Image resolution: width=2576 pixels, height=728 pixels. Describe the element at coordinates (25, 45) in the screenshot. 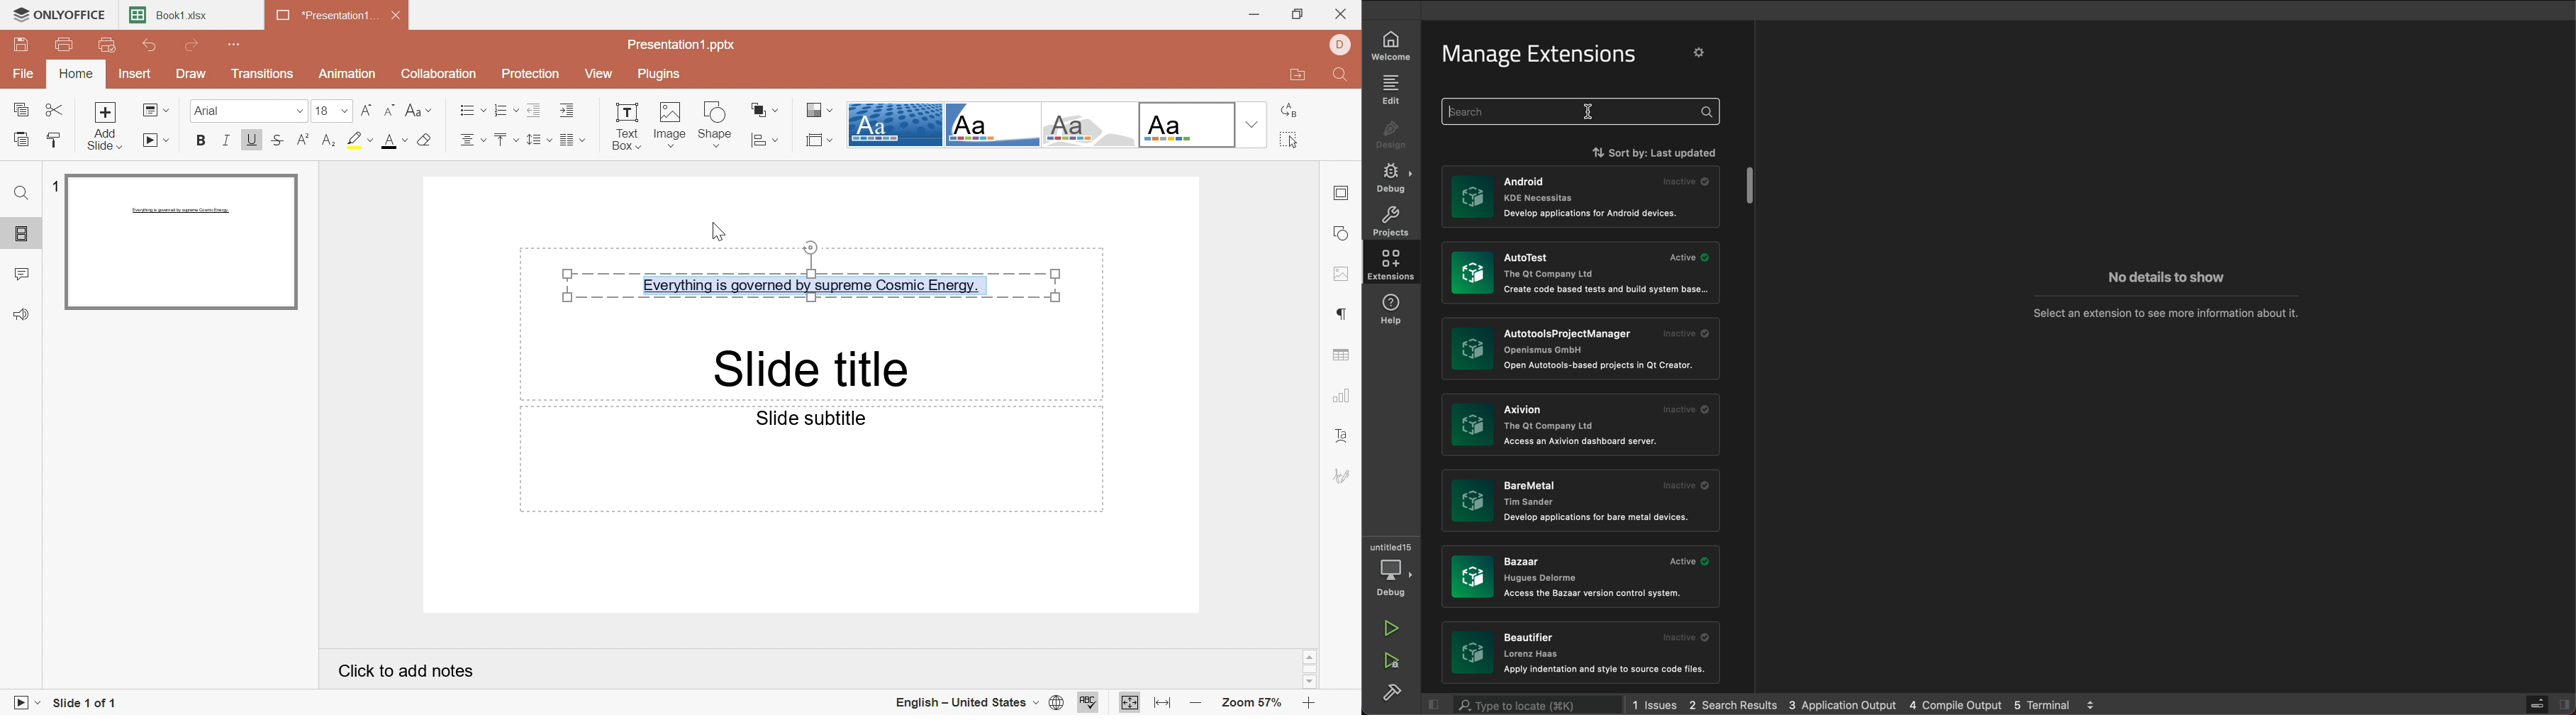

I see `Save` at that location.